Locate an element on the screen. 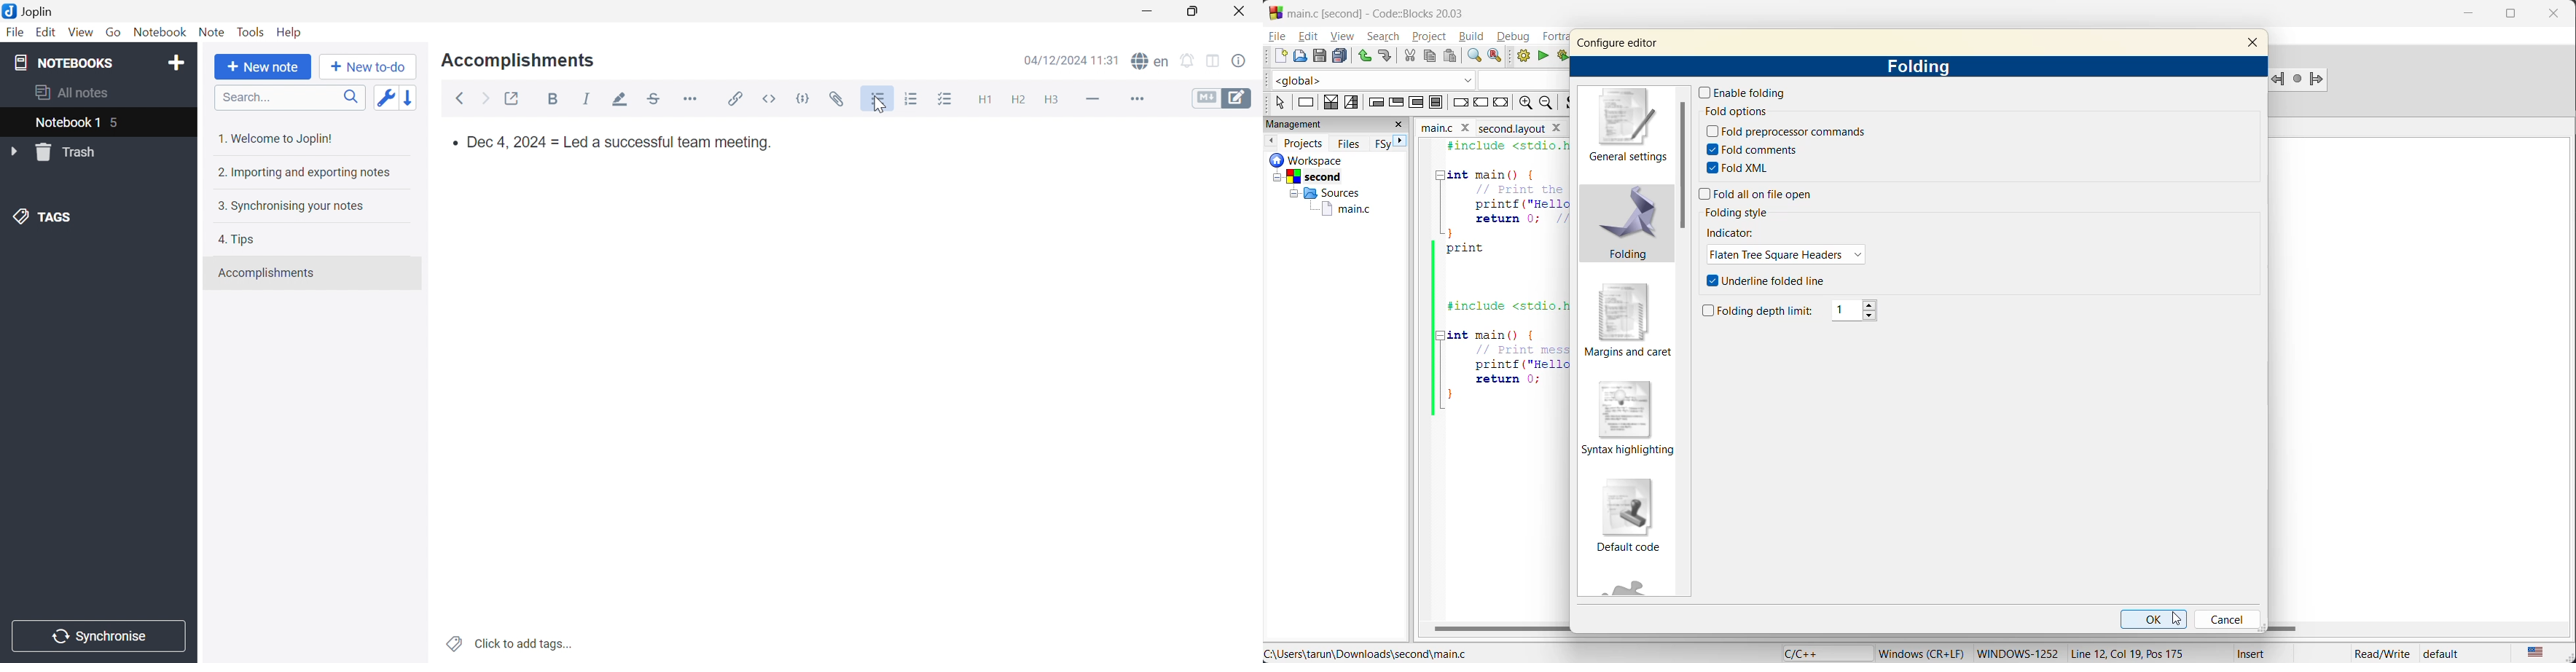 The image size is (2576, 672). New note is located at coordinates (264, 67).